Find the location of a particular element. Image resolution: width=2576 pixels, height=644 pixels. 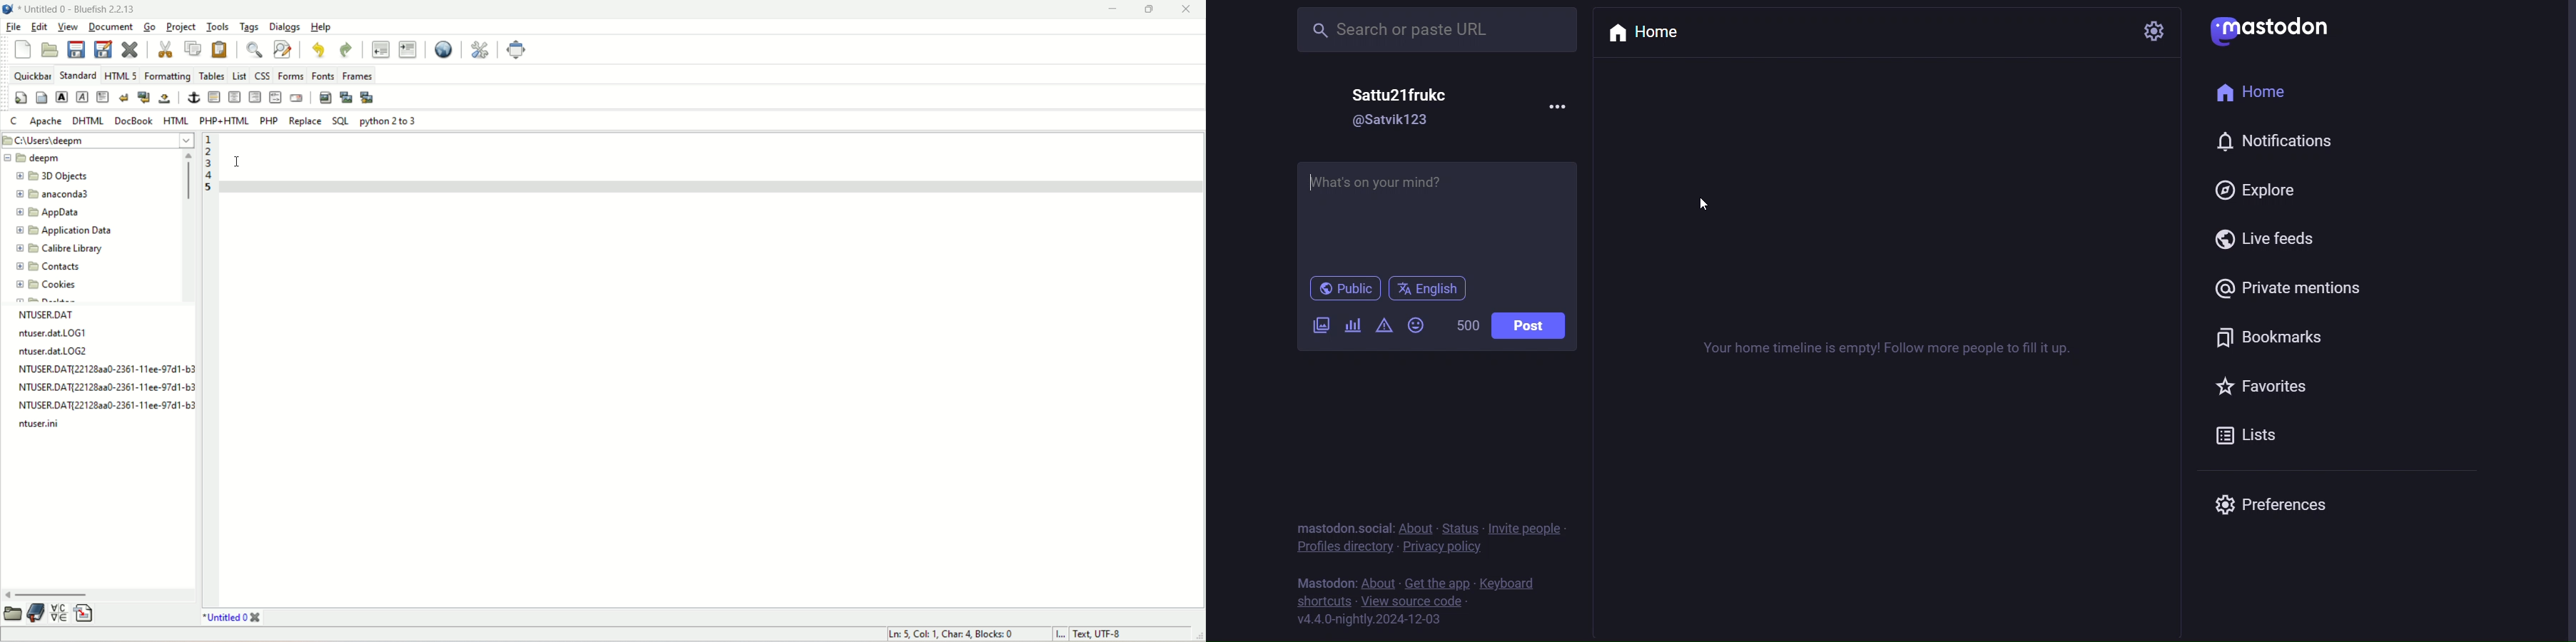

favorites is located at coordinates (2263, 389).